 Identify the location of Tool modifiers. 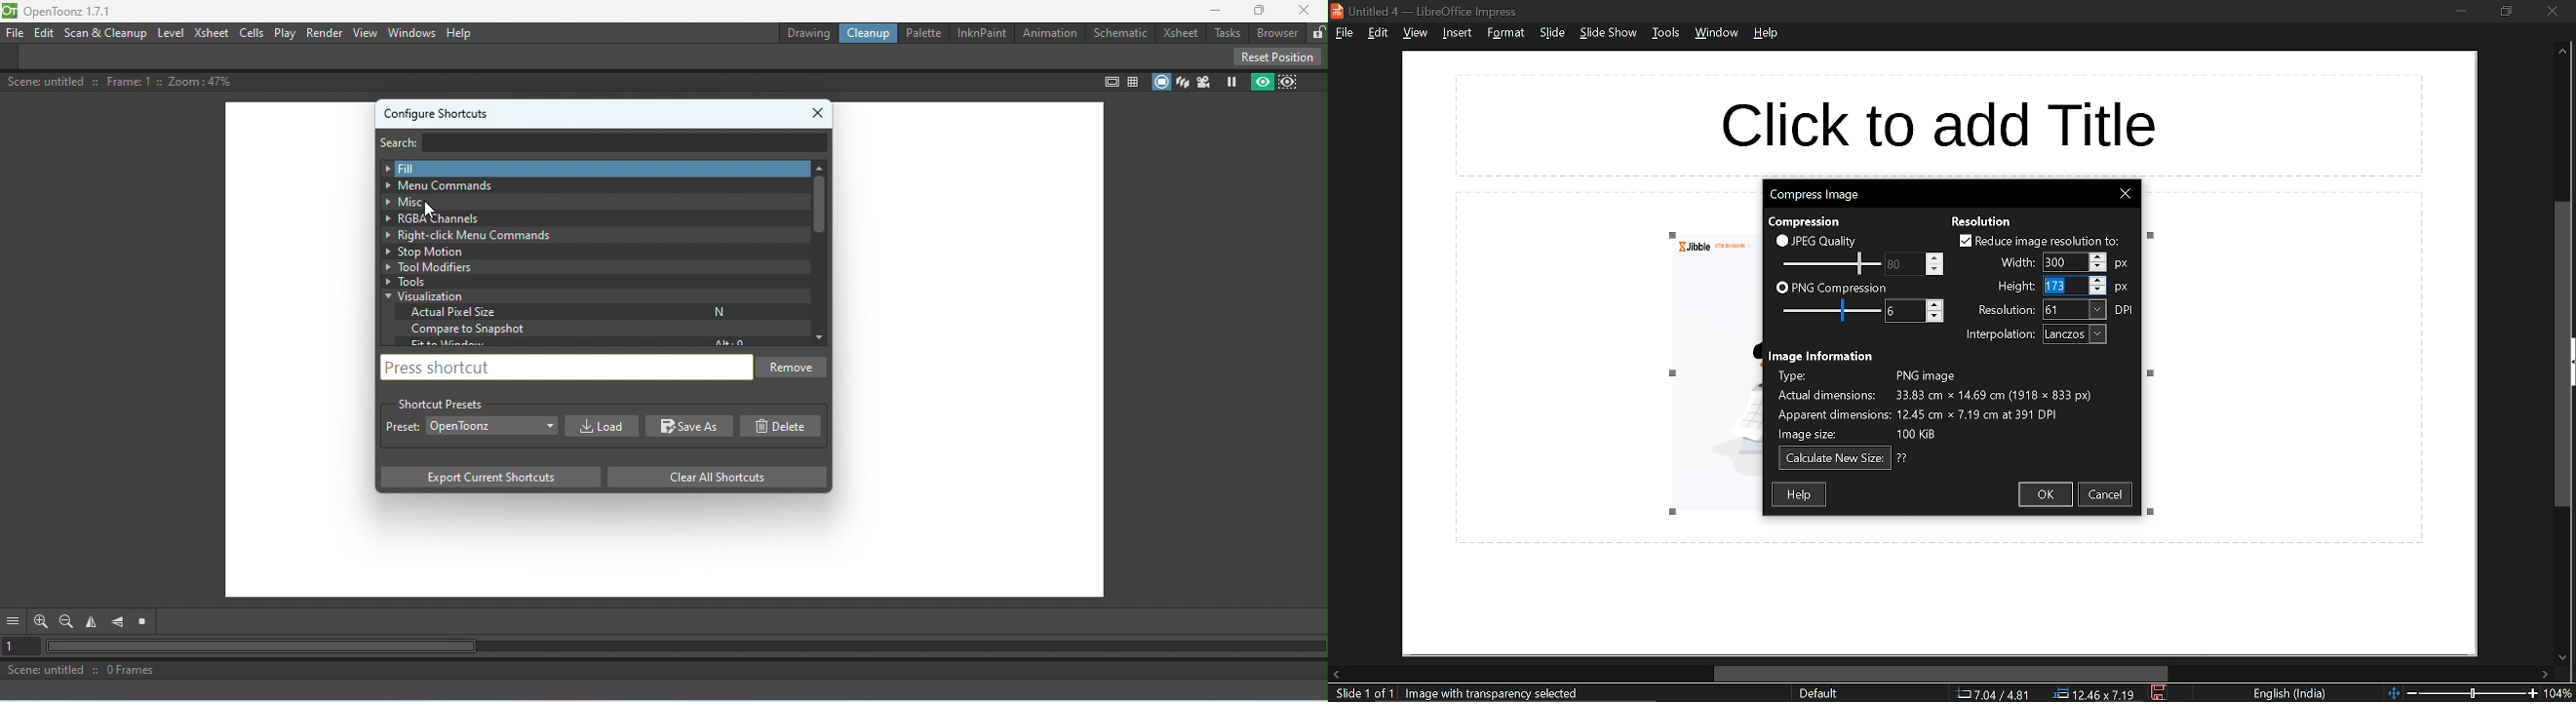
(594, 268).